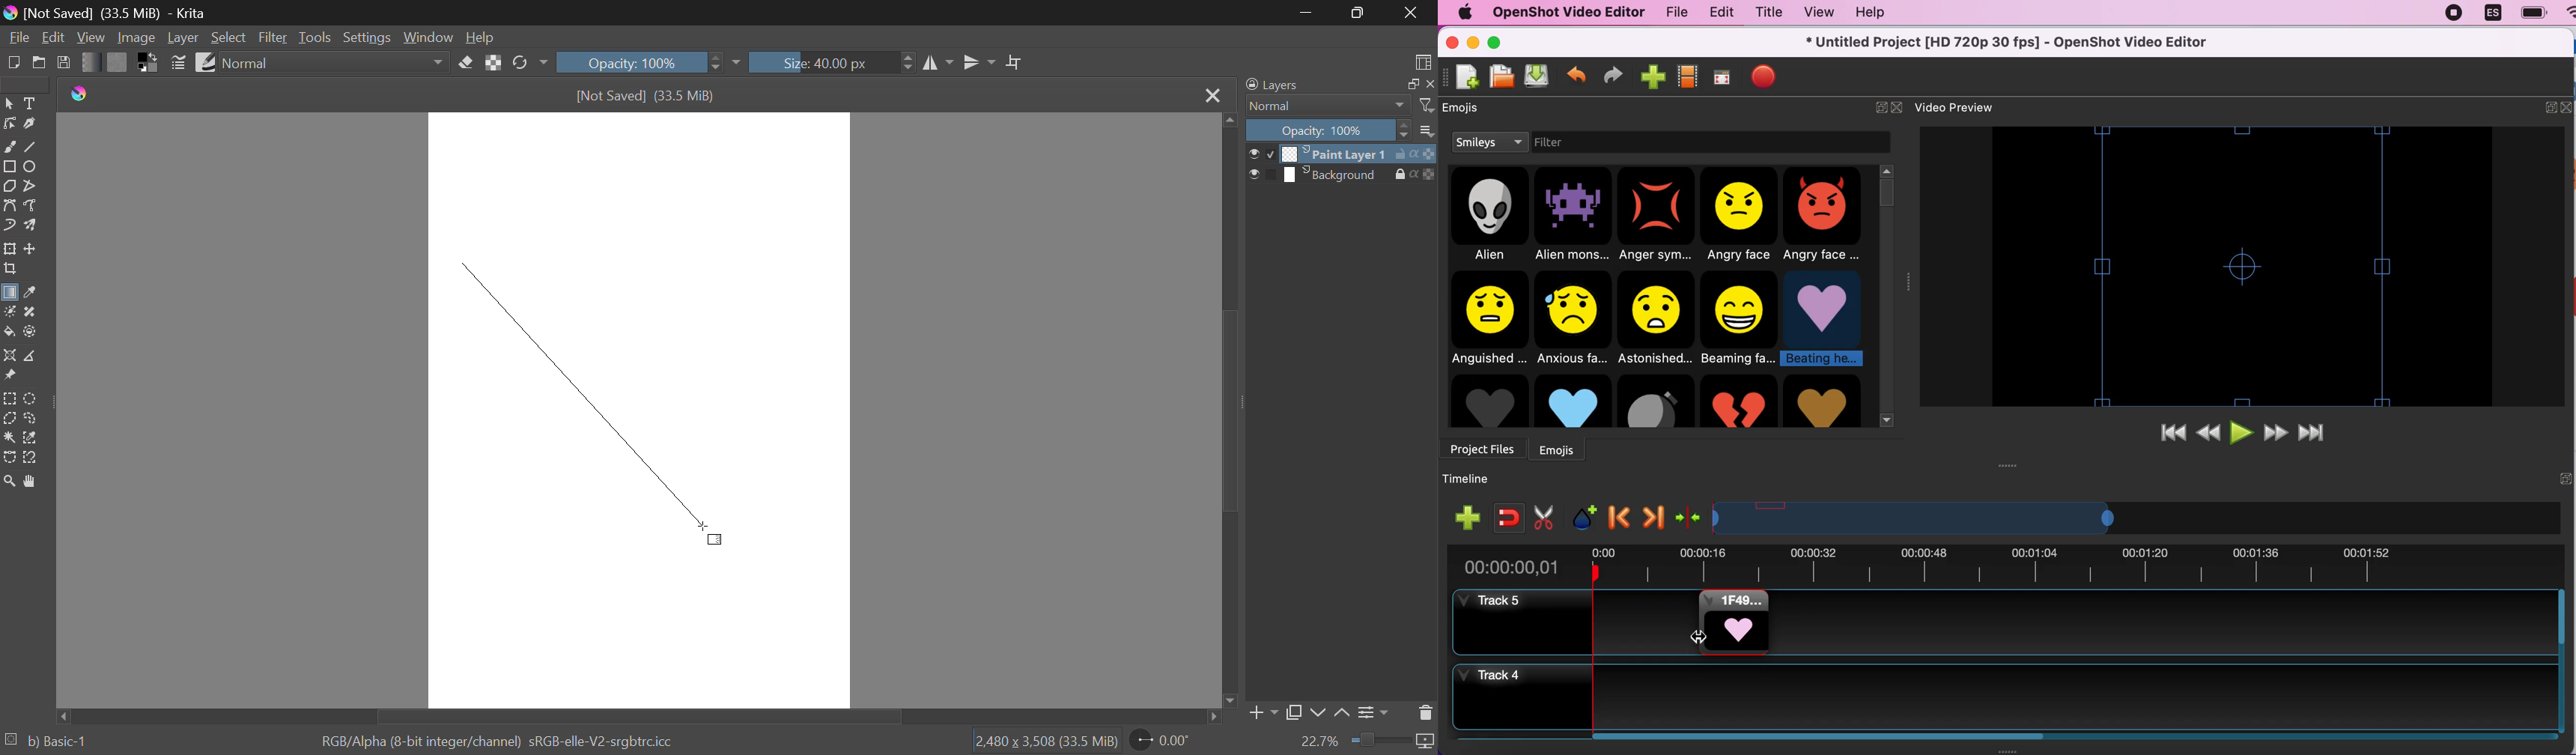  I want to click on vertical slider, so click(1887, 190).